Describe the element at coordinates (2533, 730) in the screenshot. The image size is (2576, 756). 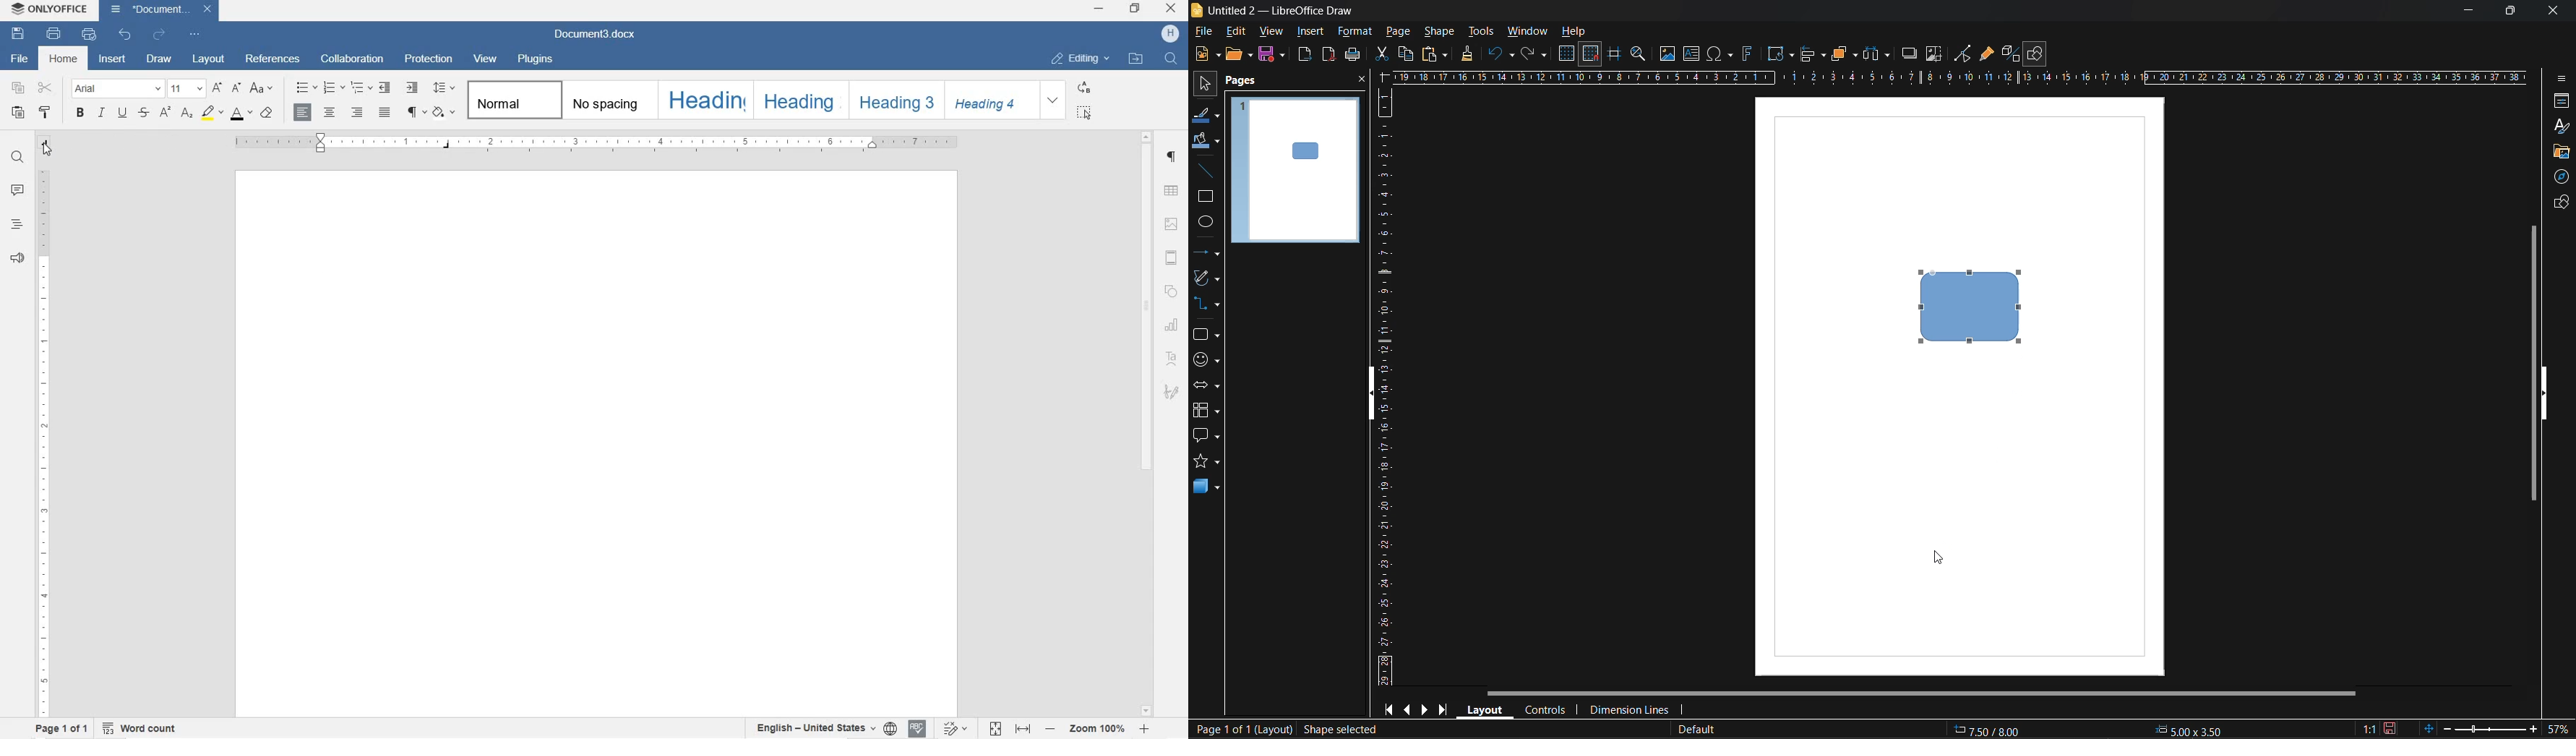
I see `zoom in` at that location.